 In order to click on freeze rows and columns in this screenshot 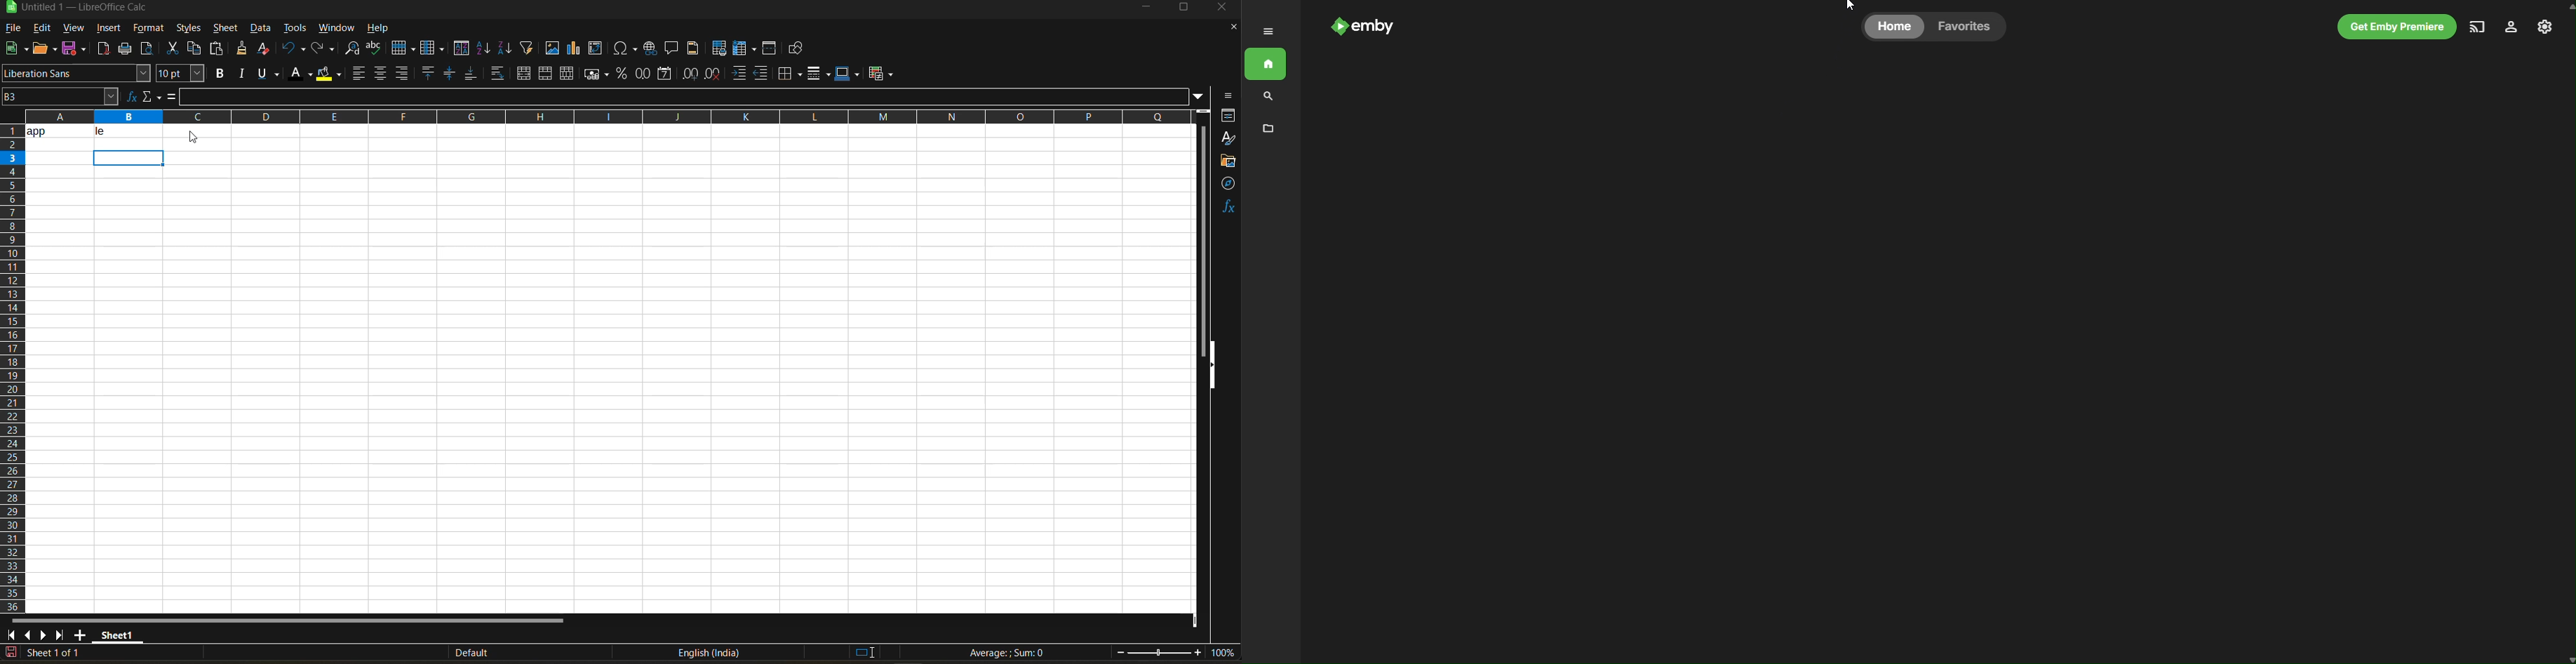, I will do `click(741, 49)`.